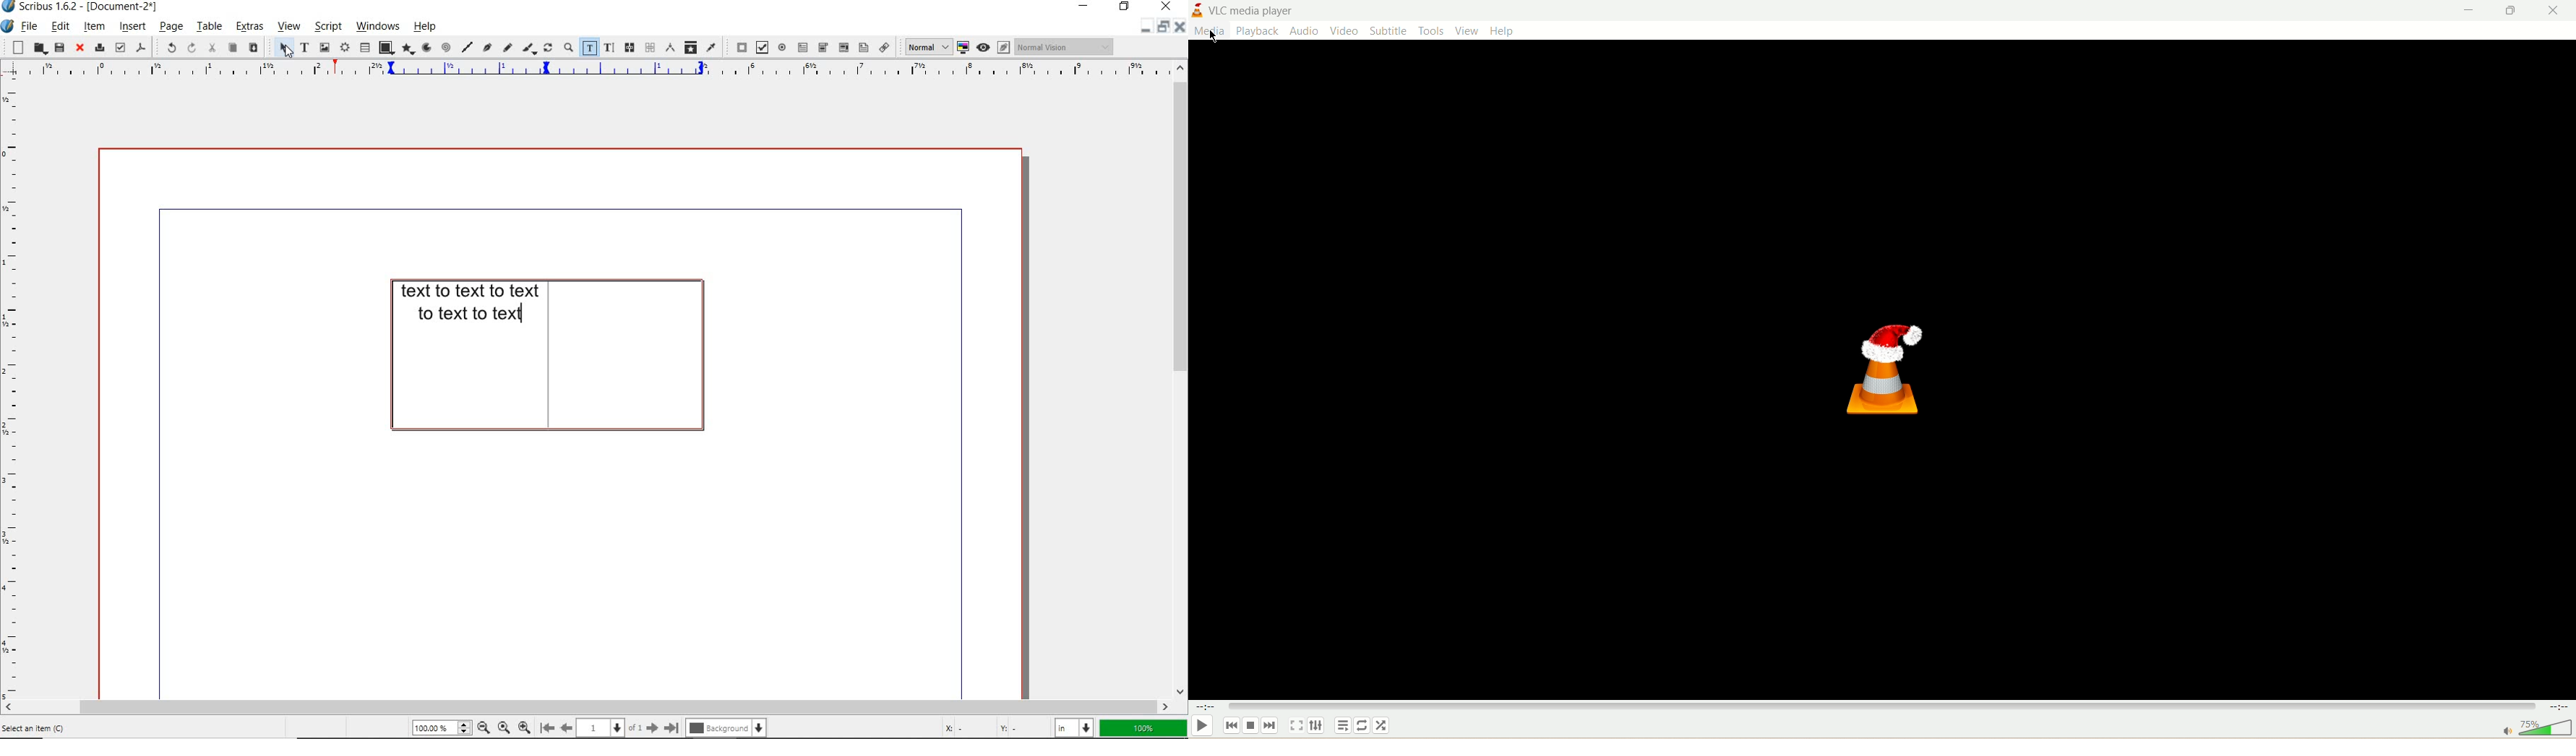  What do you see at coordinates (991, 728) in the screenshot?
I see `coordinates` at bounding box center [991, 728].